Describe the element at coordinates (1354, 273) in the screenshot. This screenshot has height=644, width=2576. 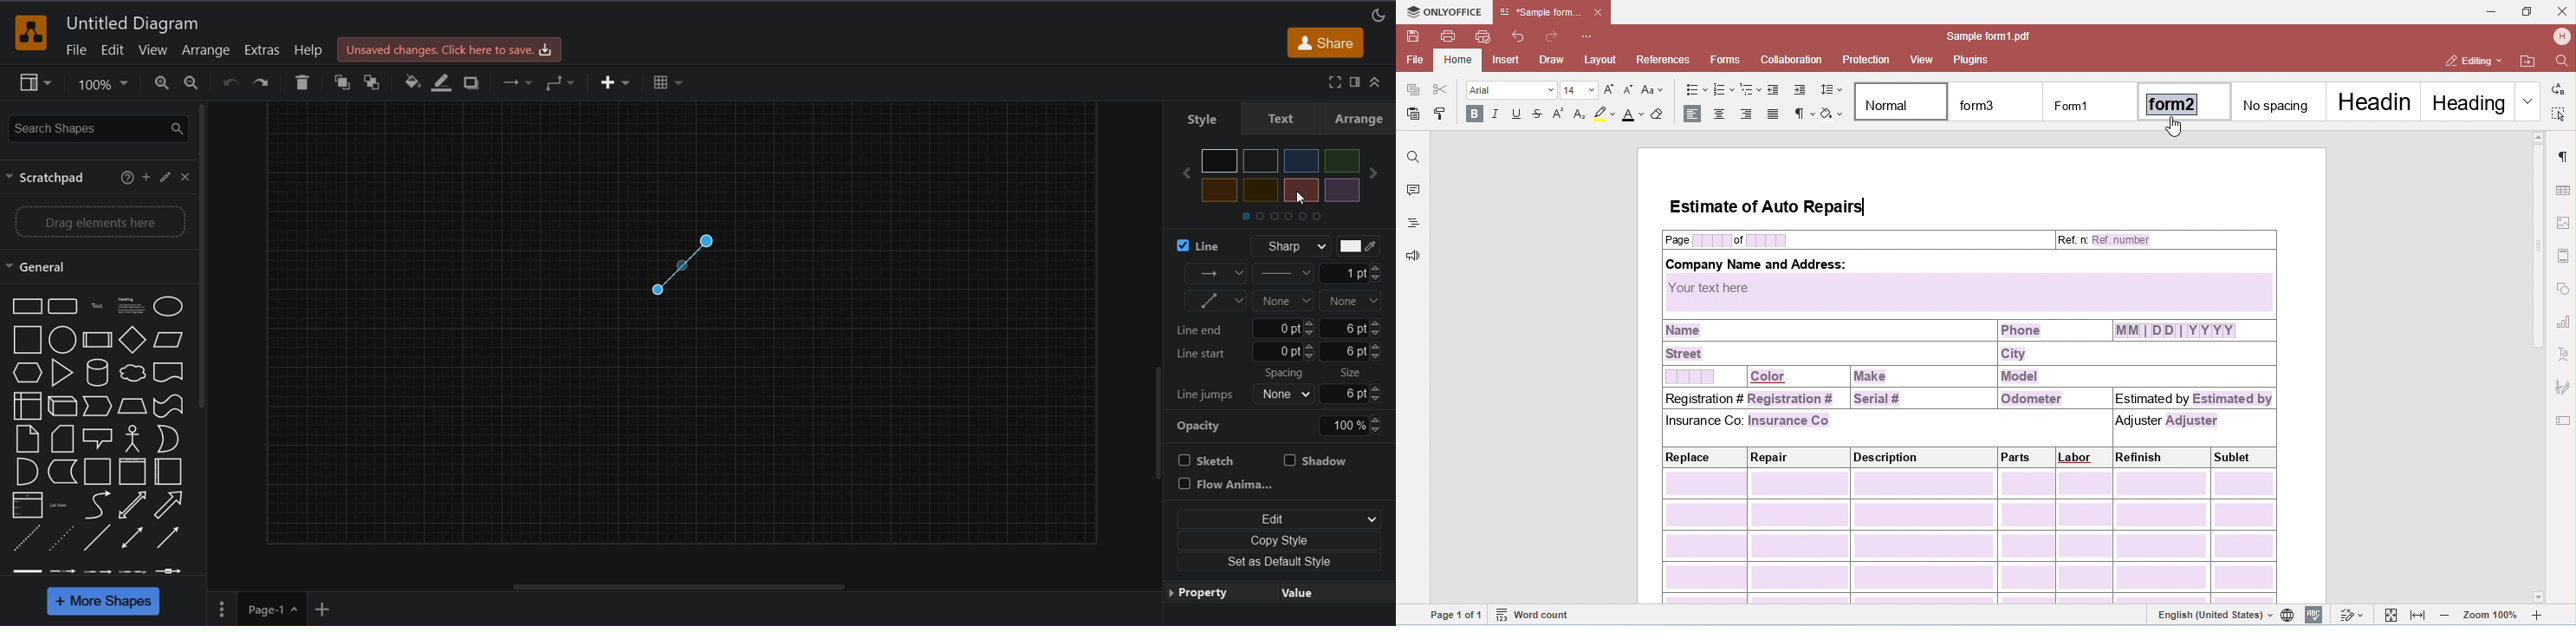
I see `line width` at that location.